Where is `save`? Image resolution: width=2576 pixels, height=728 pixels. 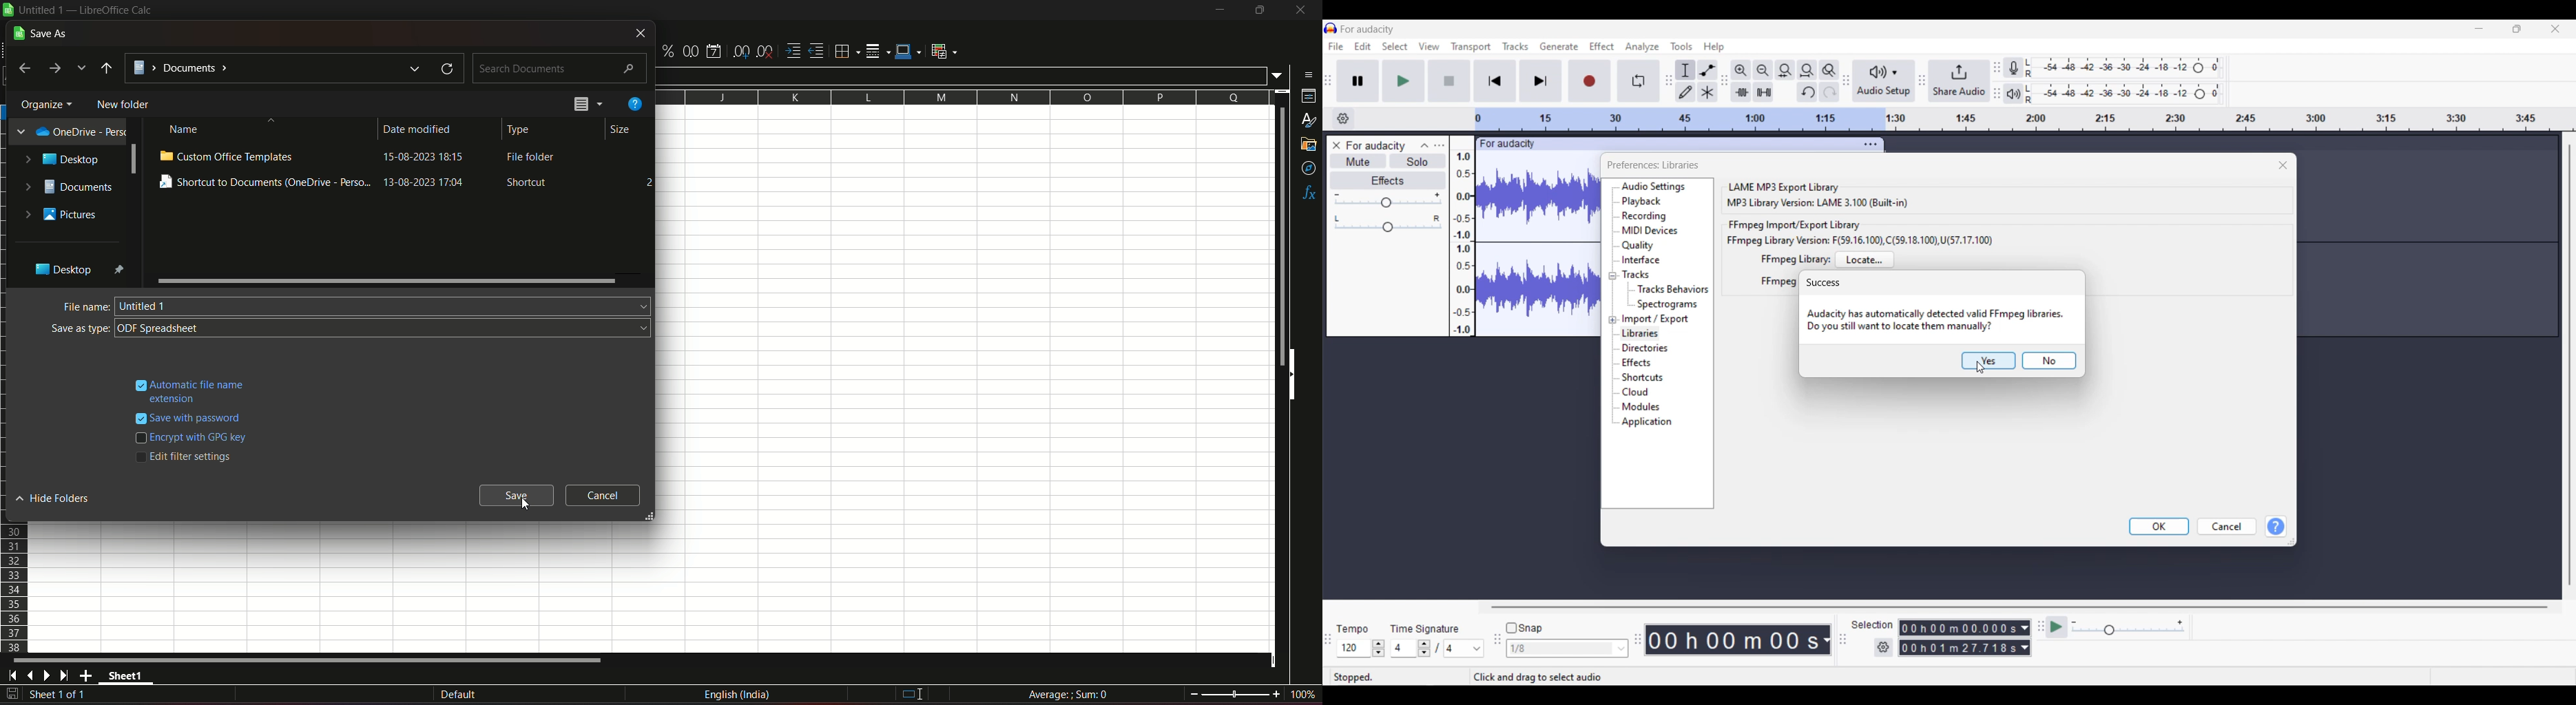 save is located at coordinates (518, 496).